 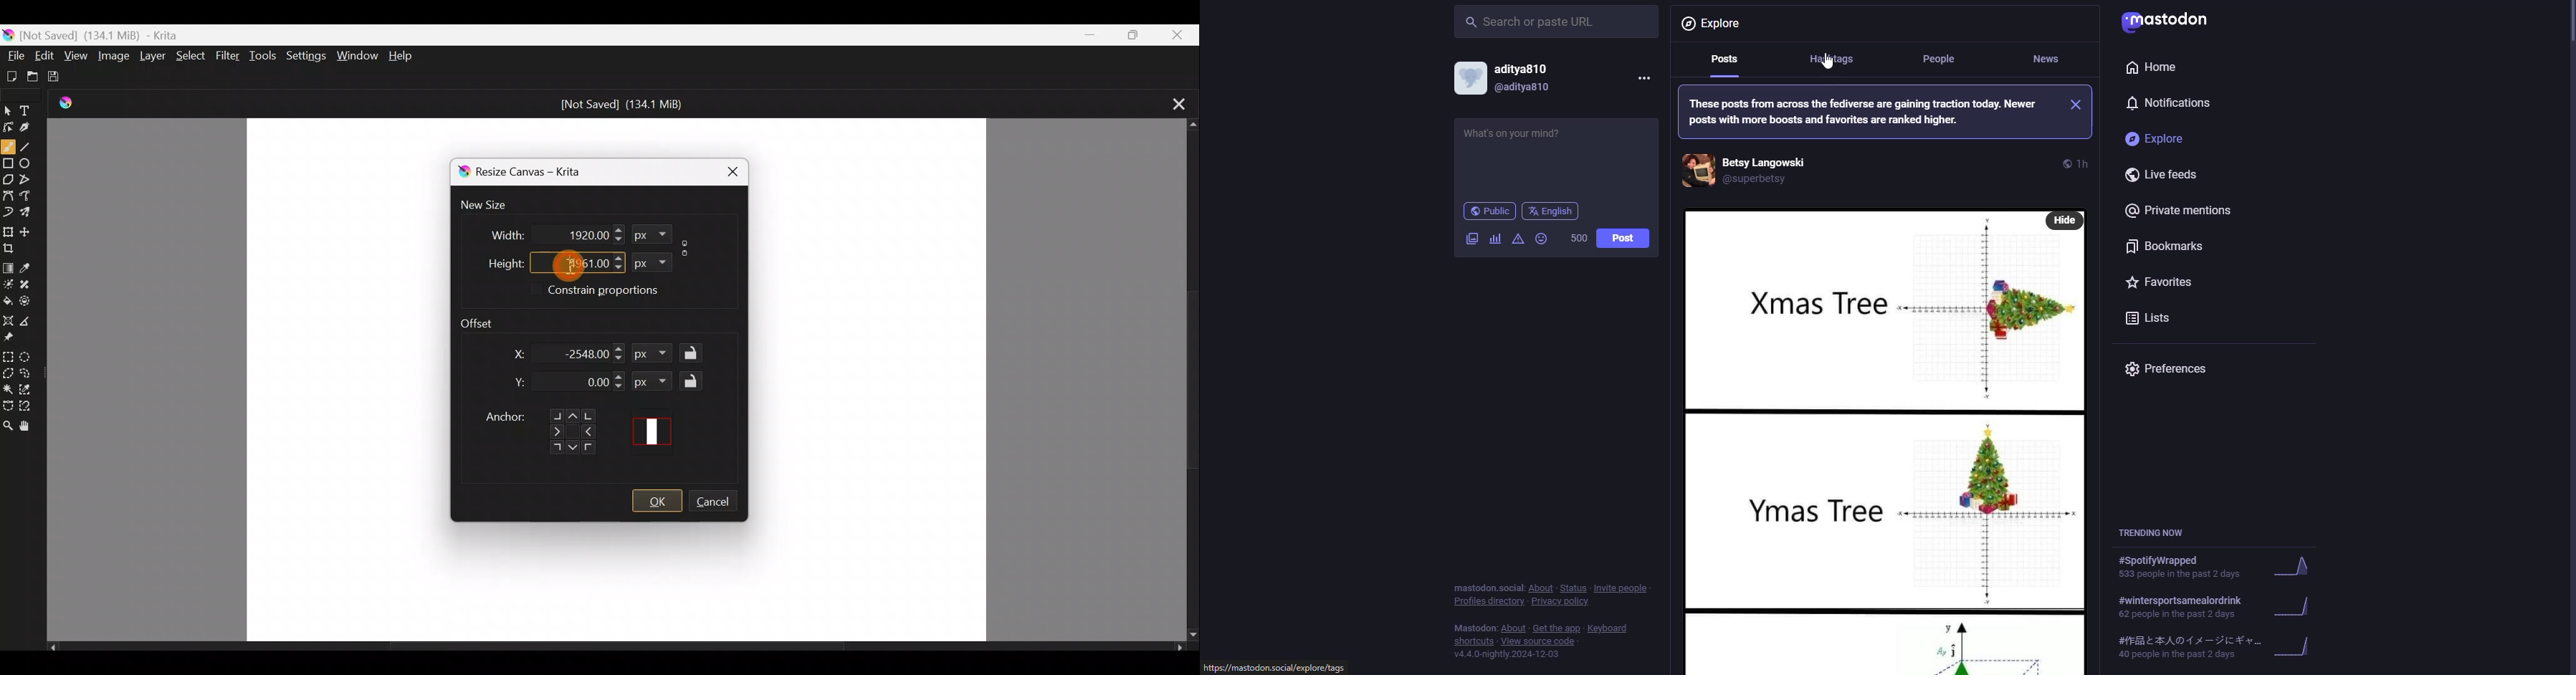 I want to click on Maximize, so click(x=1129, y=34).